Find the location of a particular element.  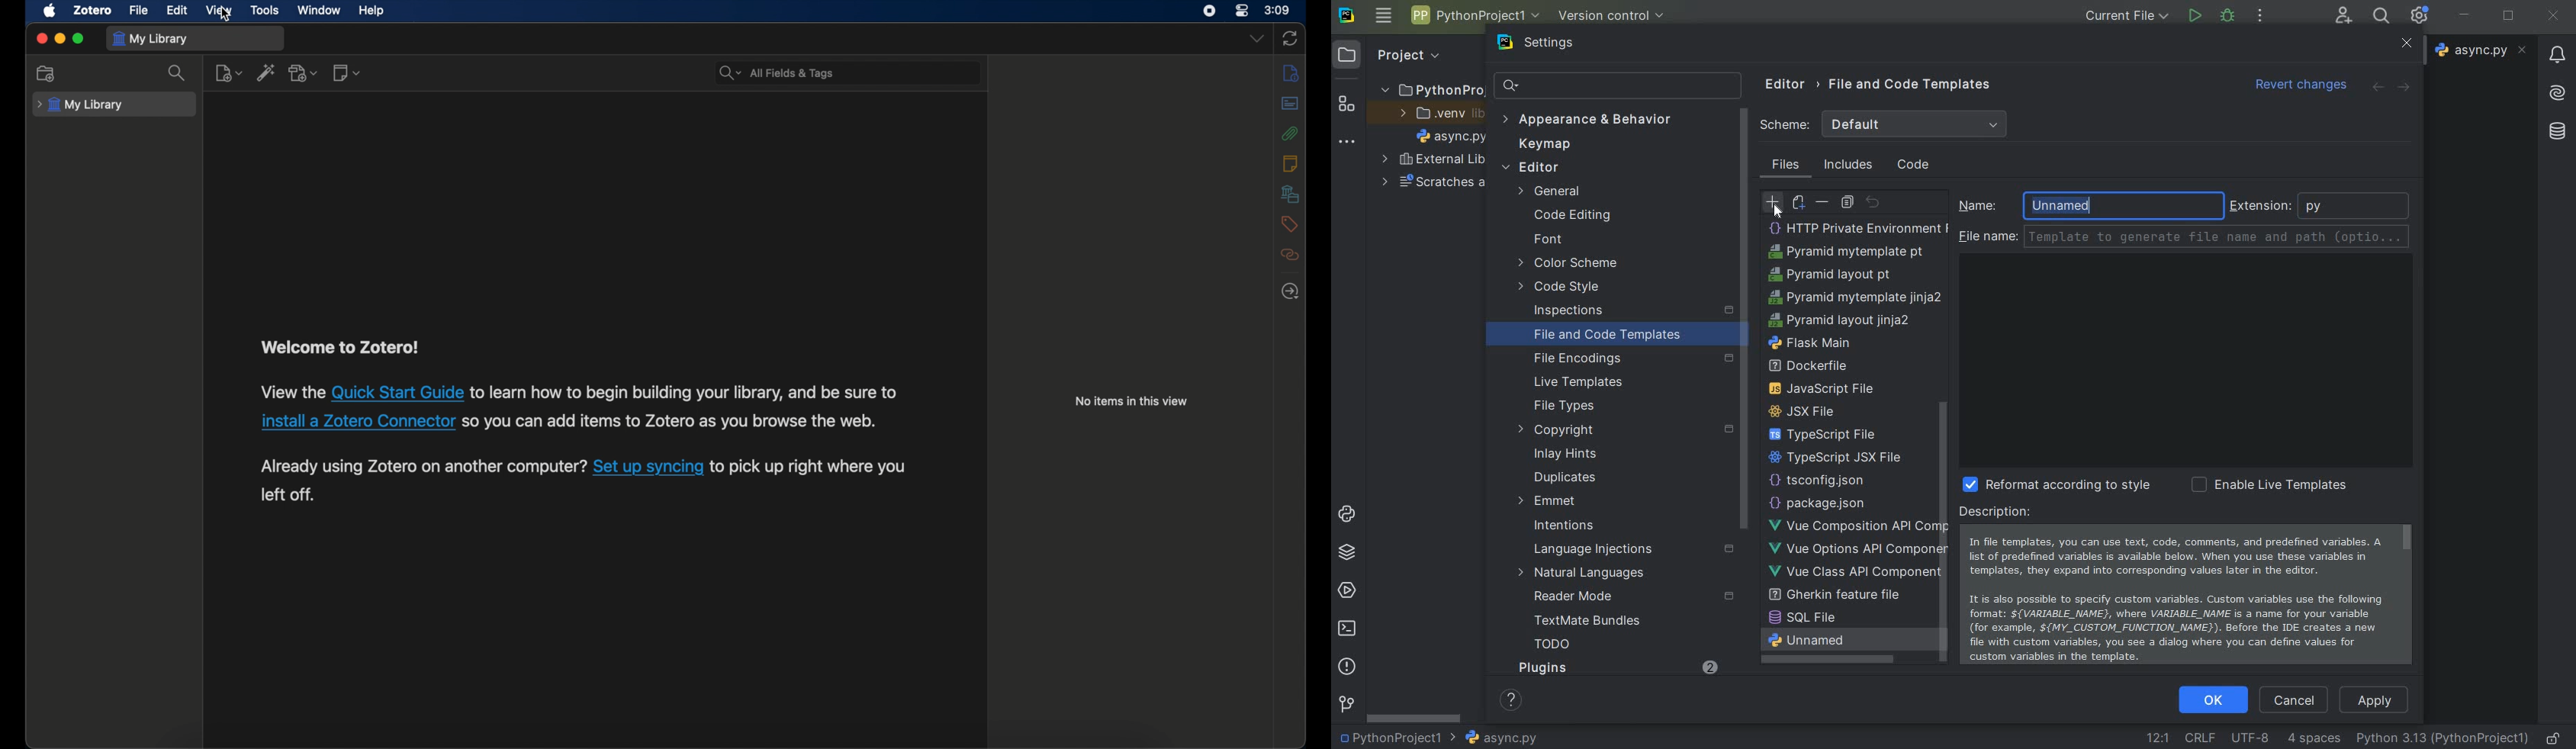

more actions is located at coordinates (2259, 18).